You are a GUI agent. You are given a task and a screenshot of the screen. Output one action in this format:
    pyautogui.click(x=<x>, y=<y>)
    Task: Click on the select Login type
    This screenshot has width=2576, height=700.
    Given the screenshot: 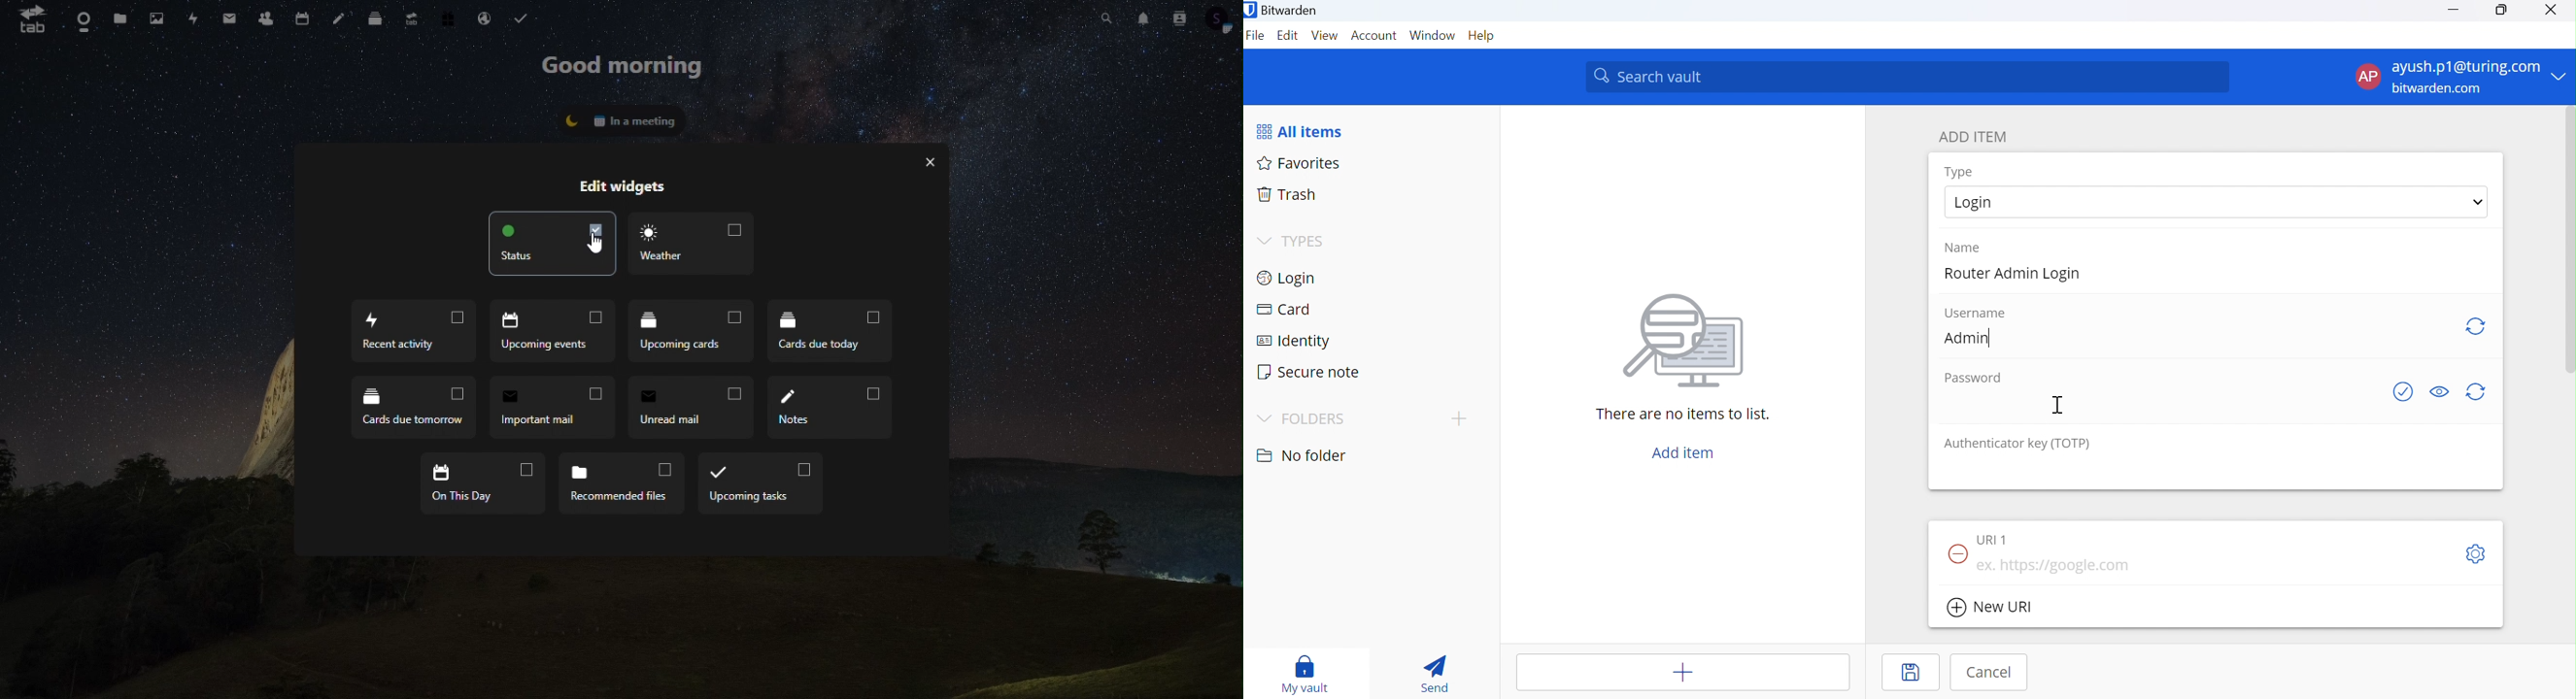 What is the action you would take?
    pyautogui.click(x=2217, y=201)
    